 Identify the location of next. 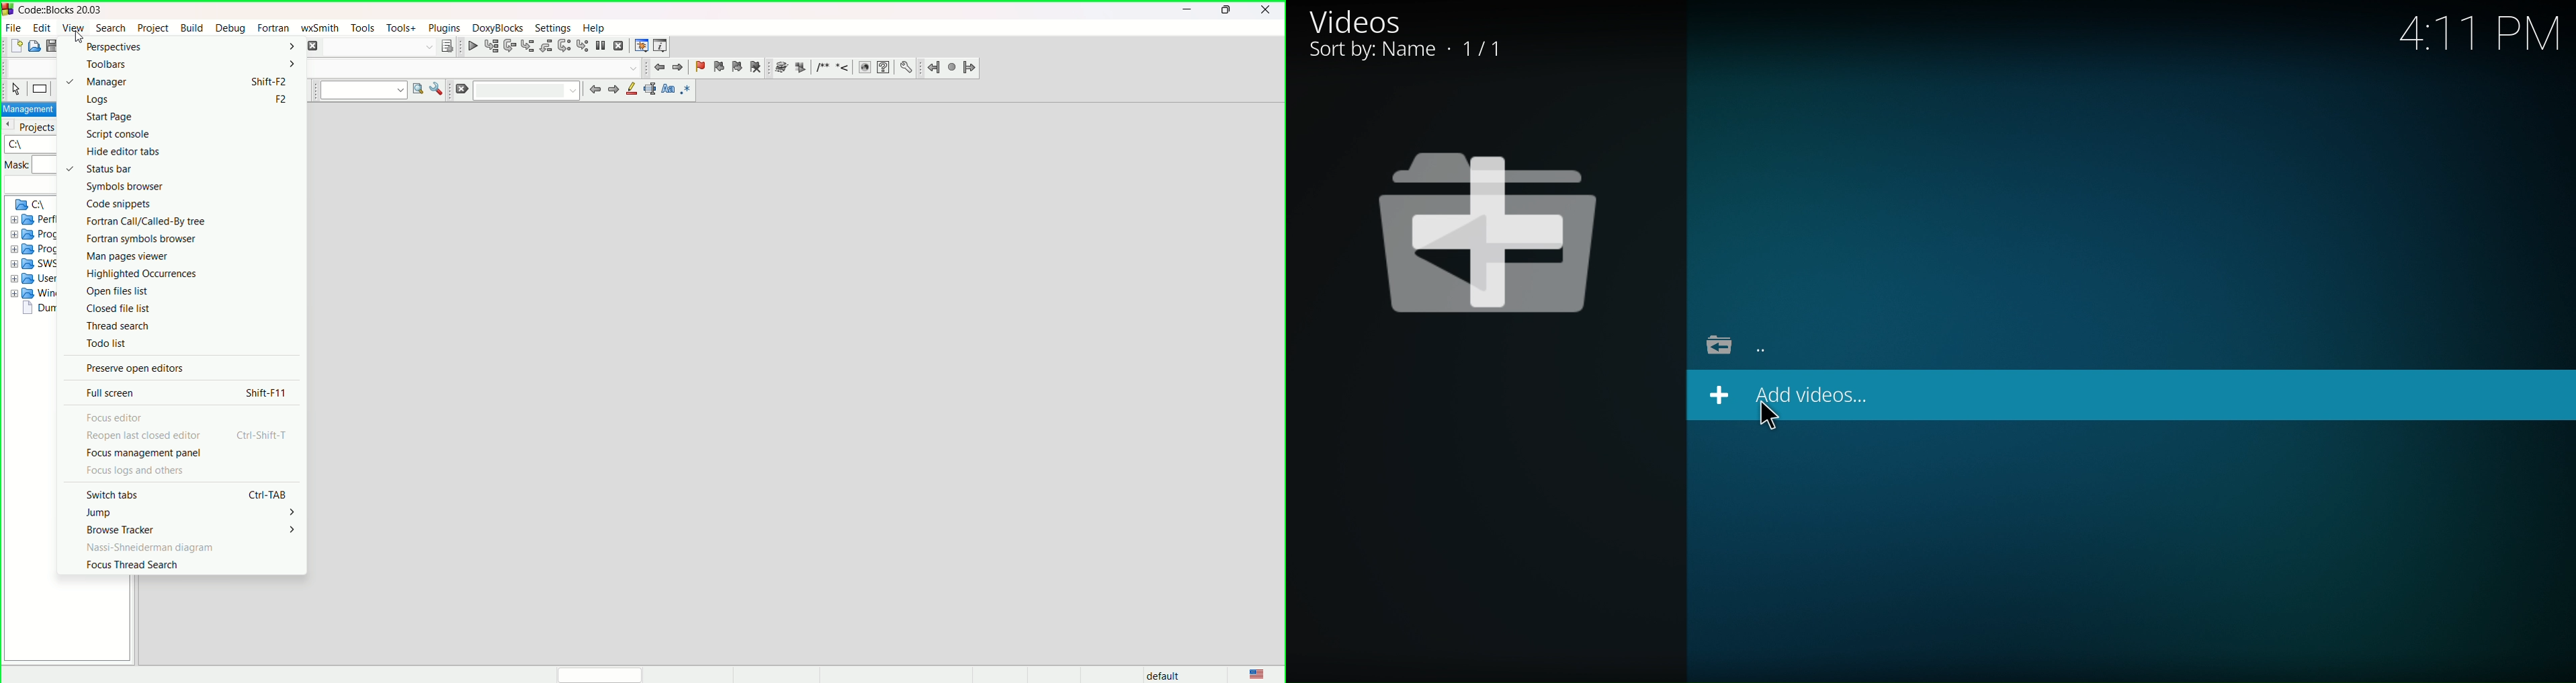
(614, 91).